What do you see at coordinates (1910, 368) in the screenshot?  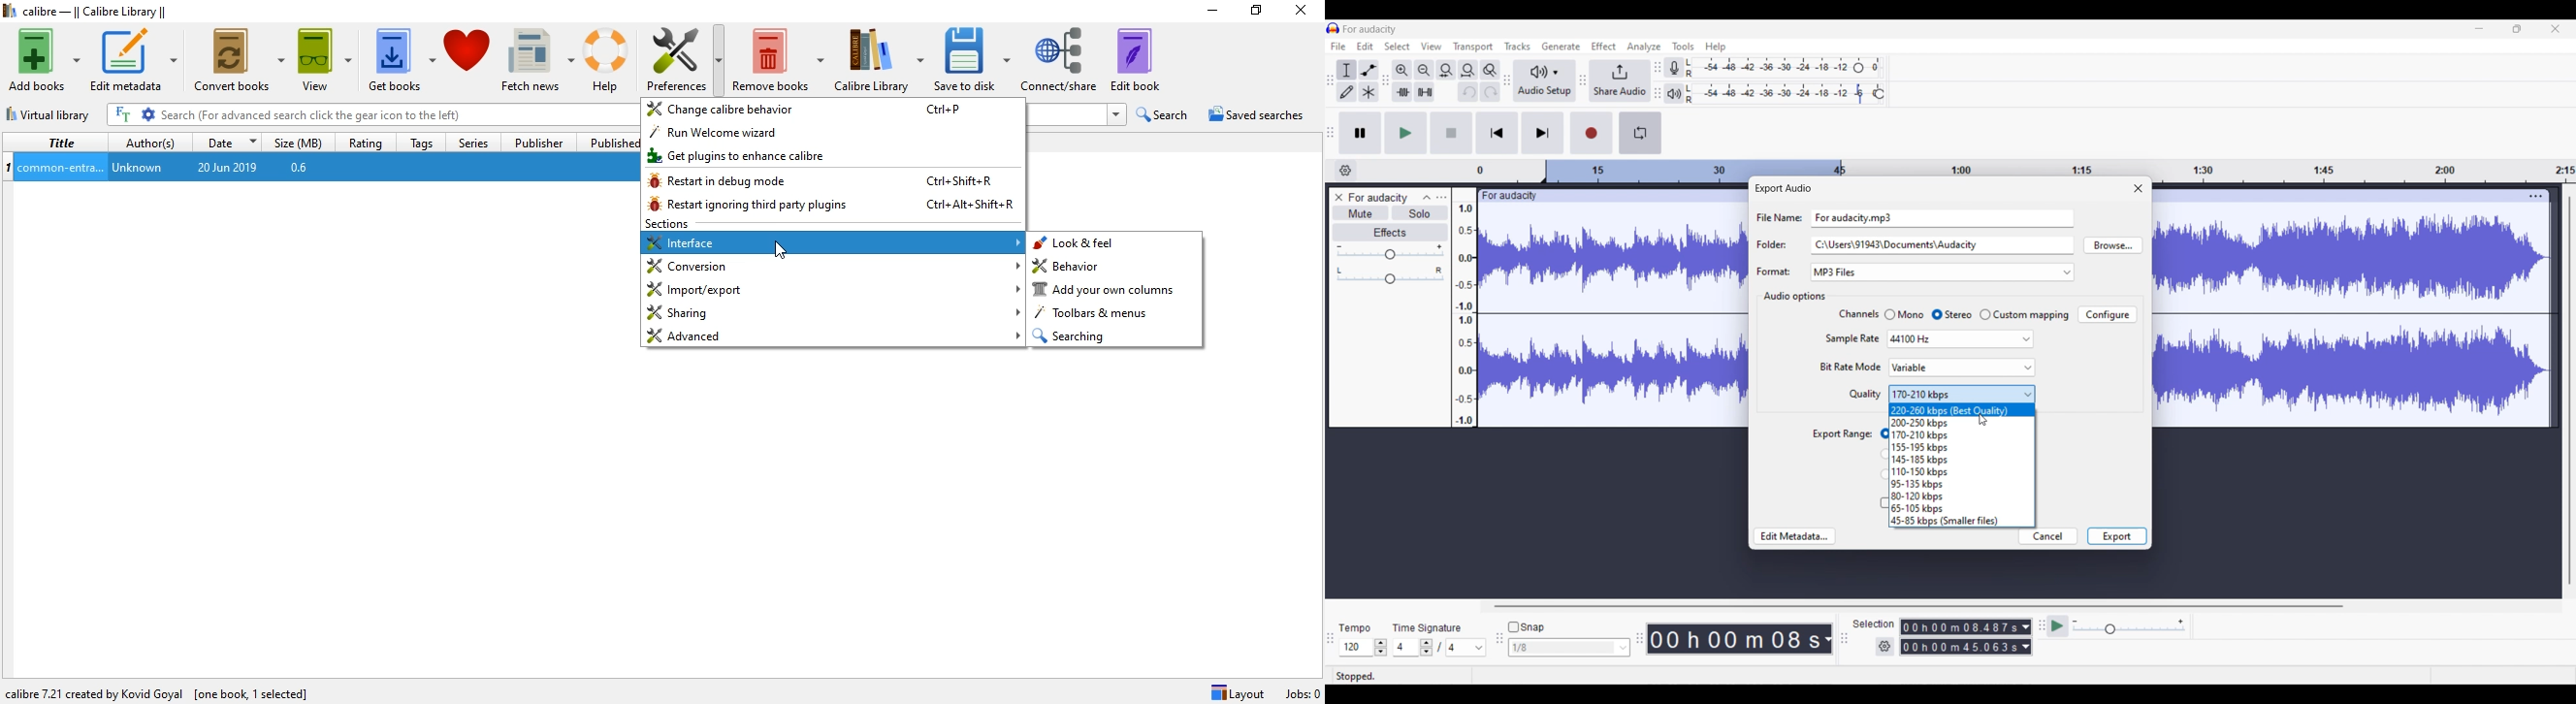 I see `Current selection` at bounding box center [1910, 368].